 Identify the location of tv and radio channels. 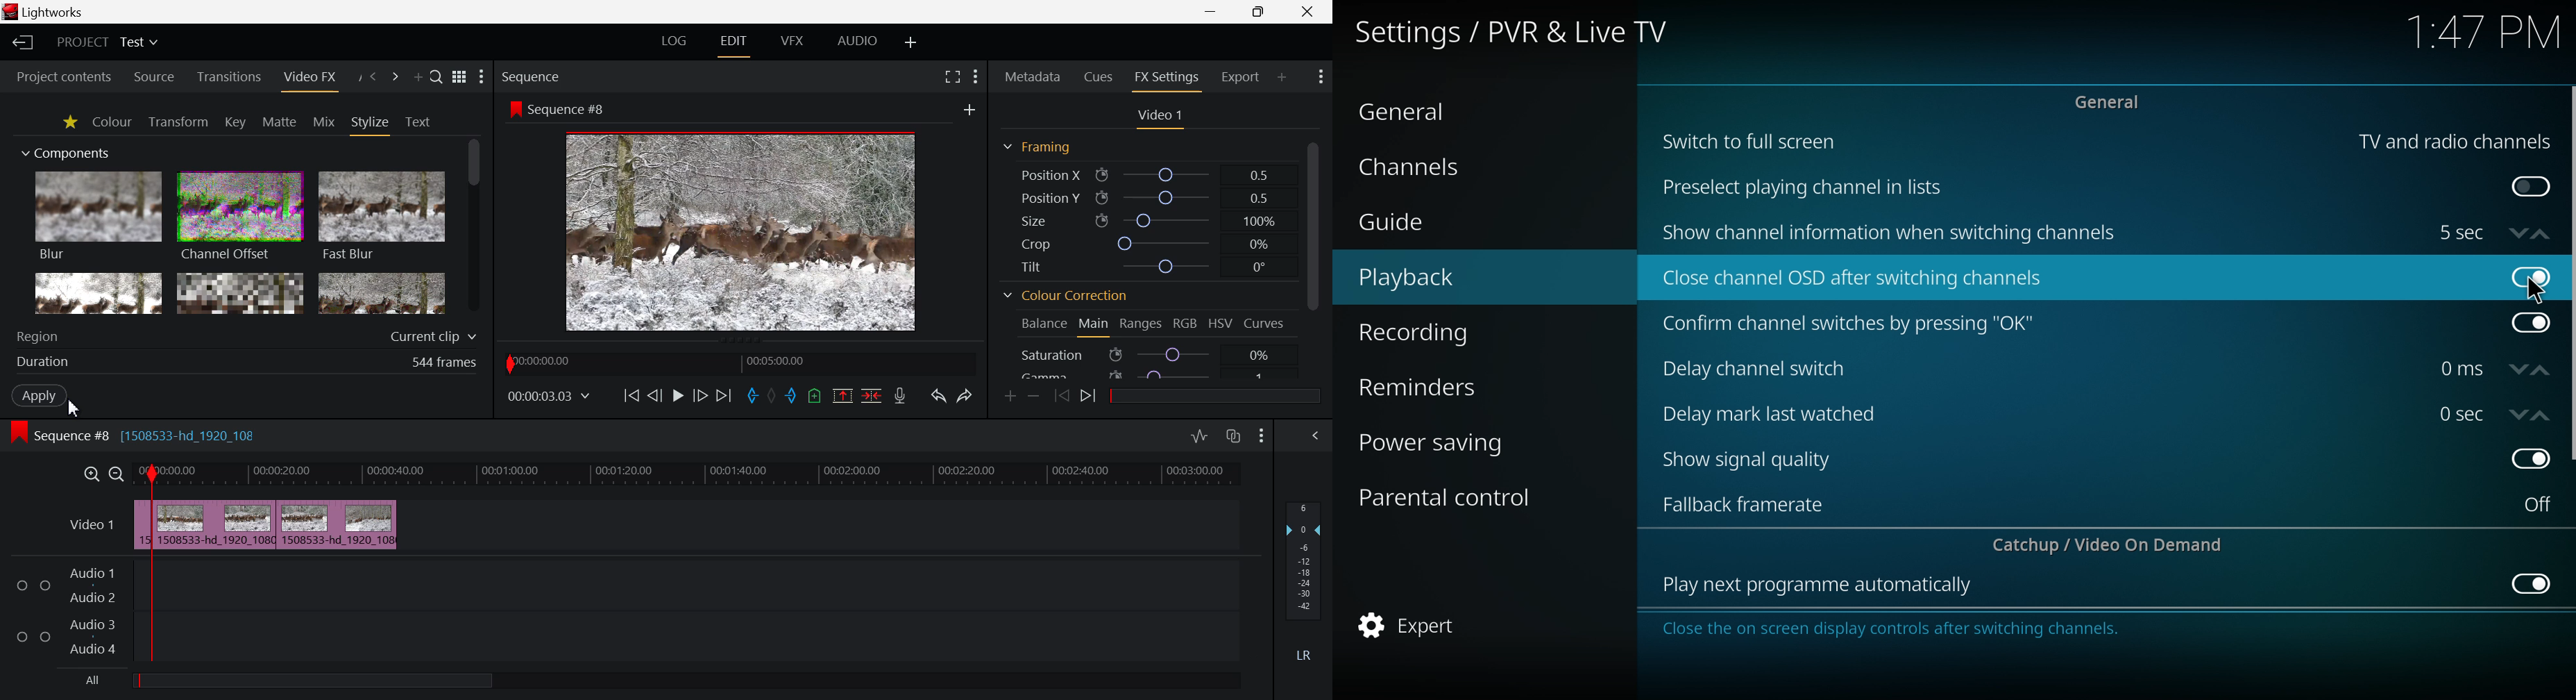
(2454, 142).